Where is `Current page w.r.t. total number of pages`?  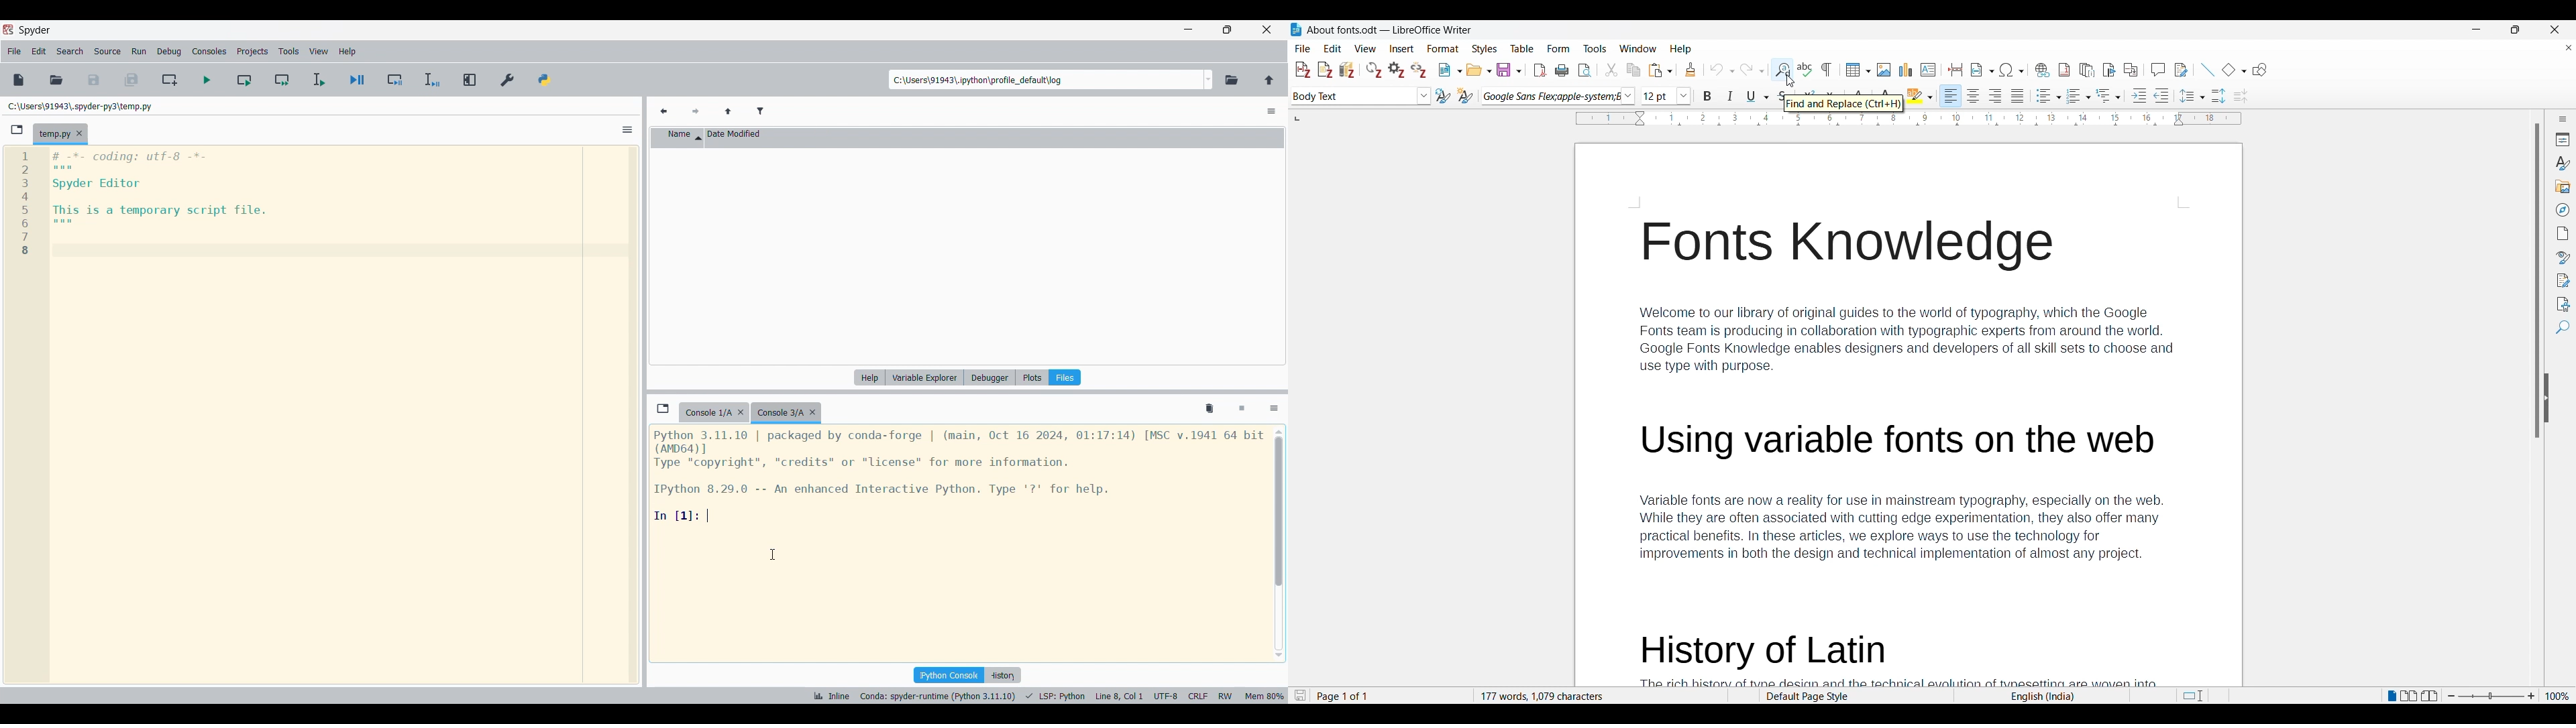
Current page w.r.t. total number of pages is located at coordinates (1390, 697).